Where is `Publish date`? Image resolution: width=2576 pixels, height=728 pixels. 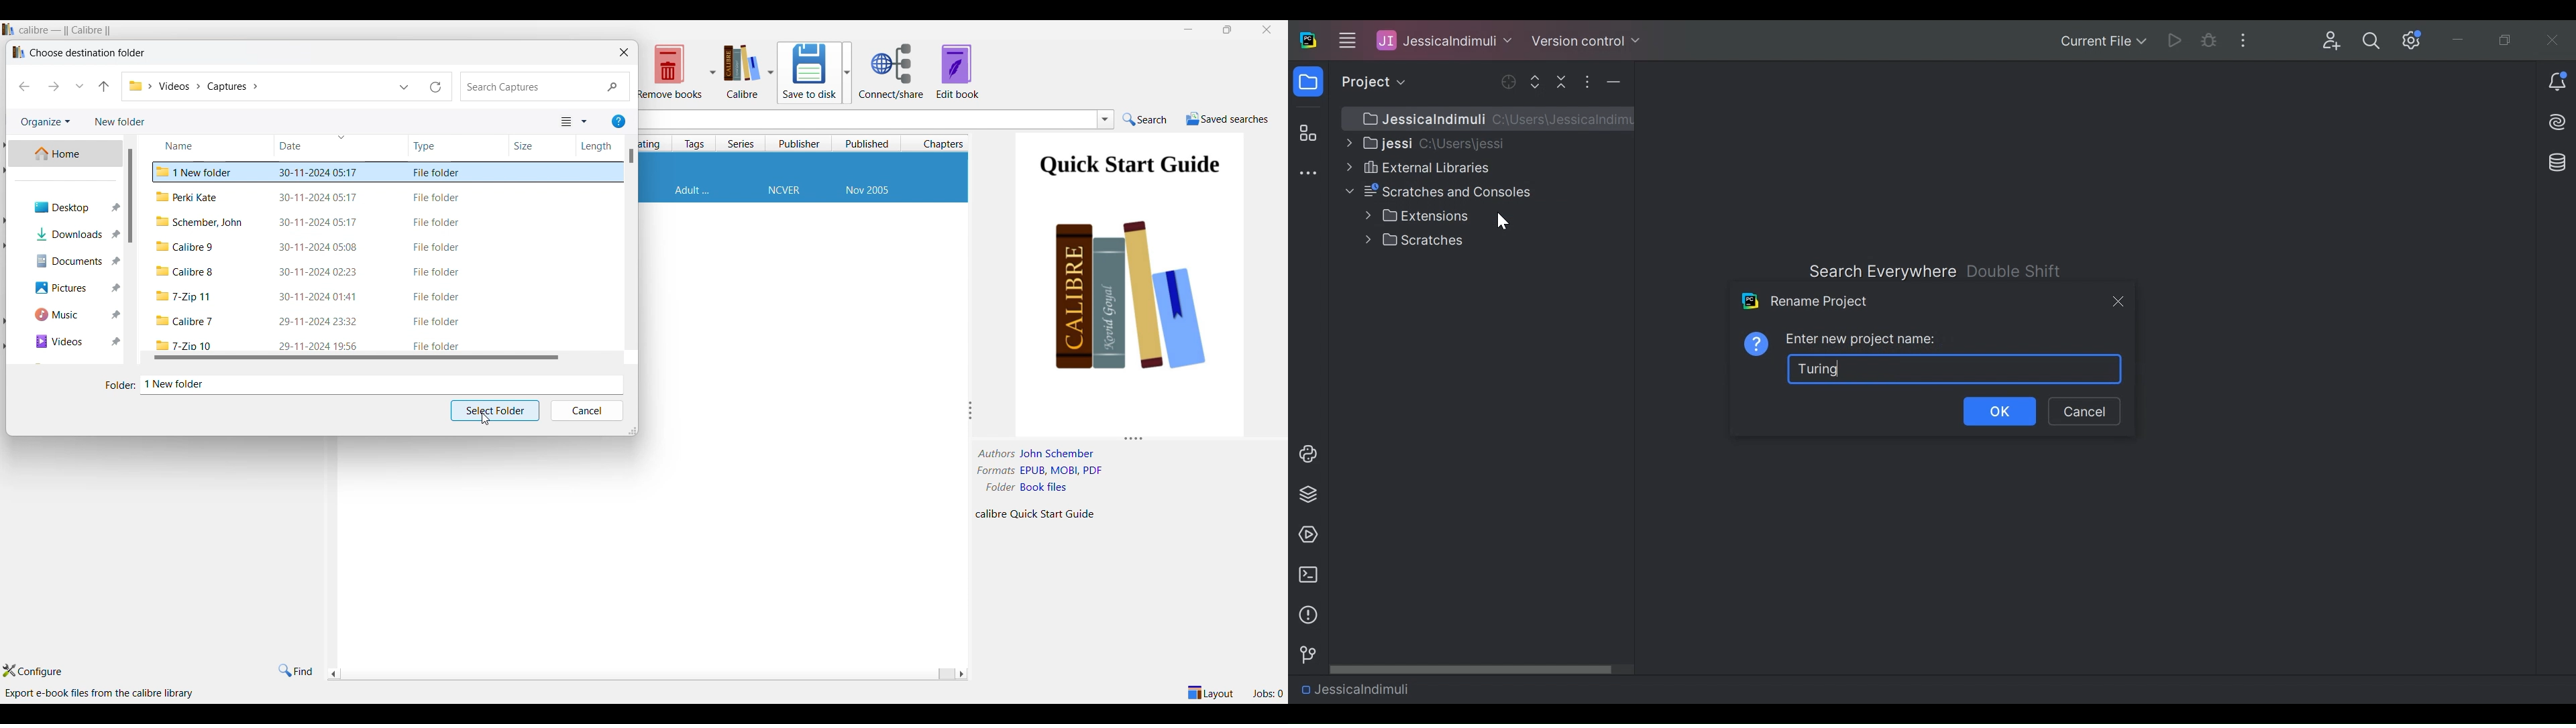
Publish date is located at coordinates (867, 191).